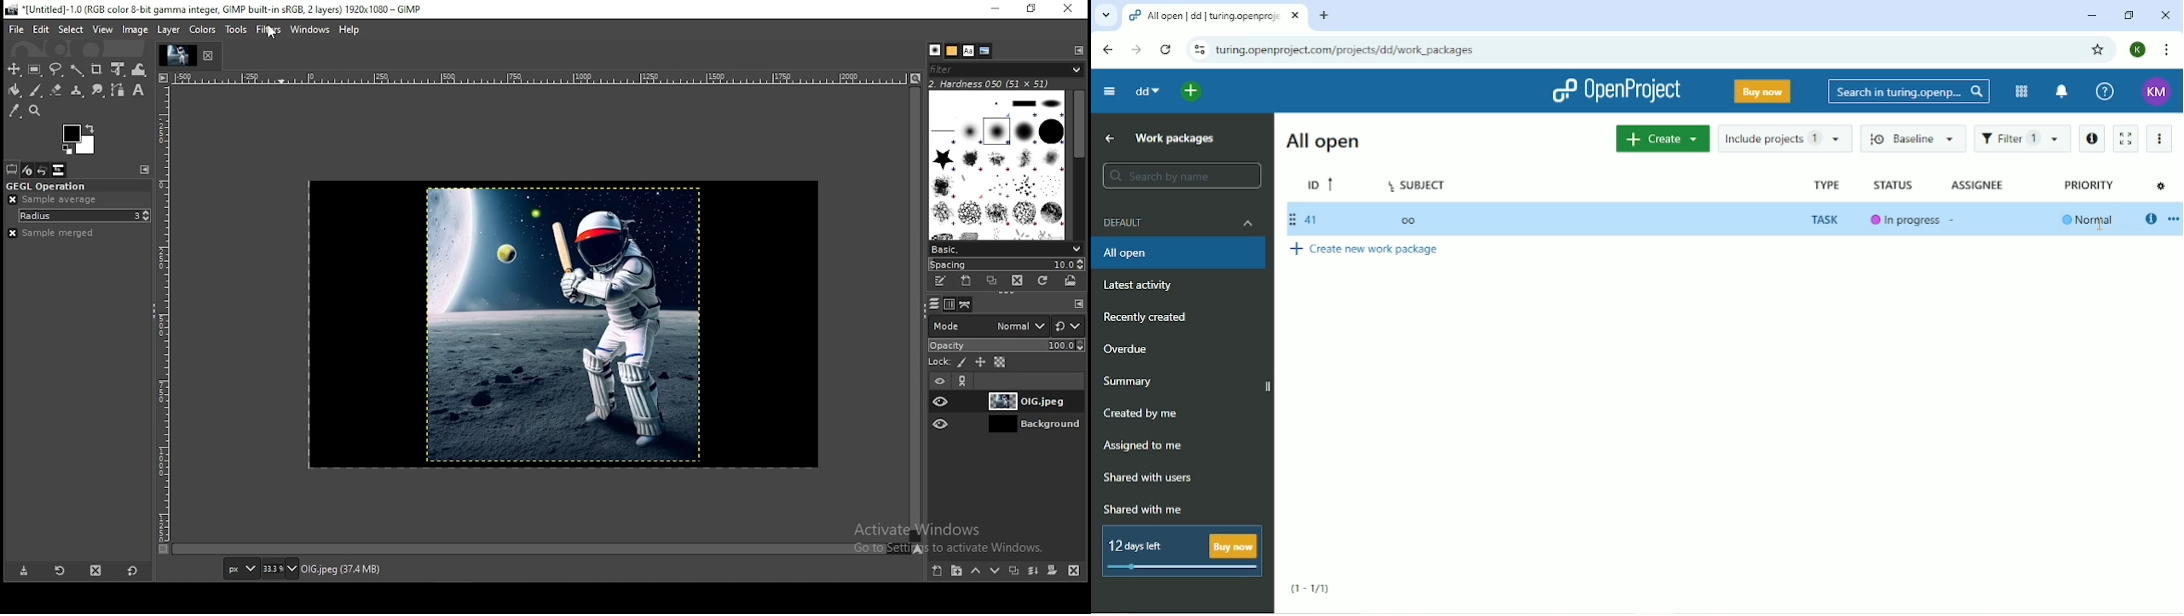 This screenshot has height=616, width=2184. I want to click on measuring line, so click(168, 322).